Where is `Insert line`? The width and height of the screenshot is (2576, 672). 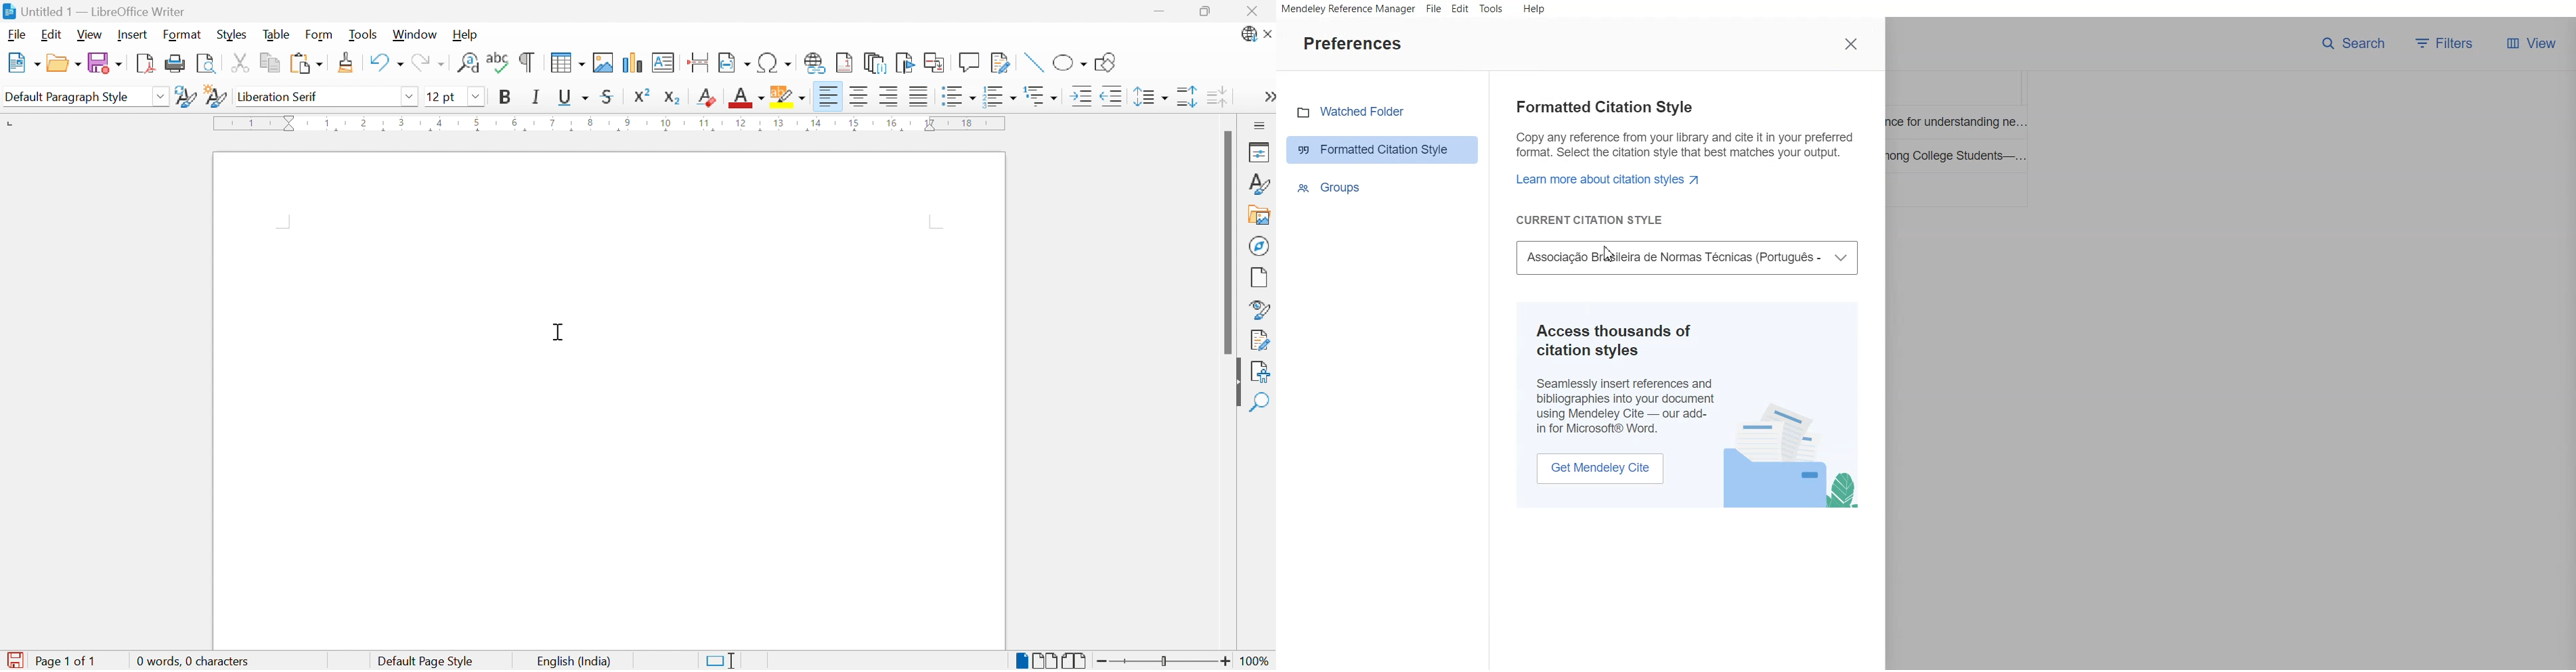 Insert line is located at coordinates (1033, 64).